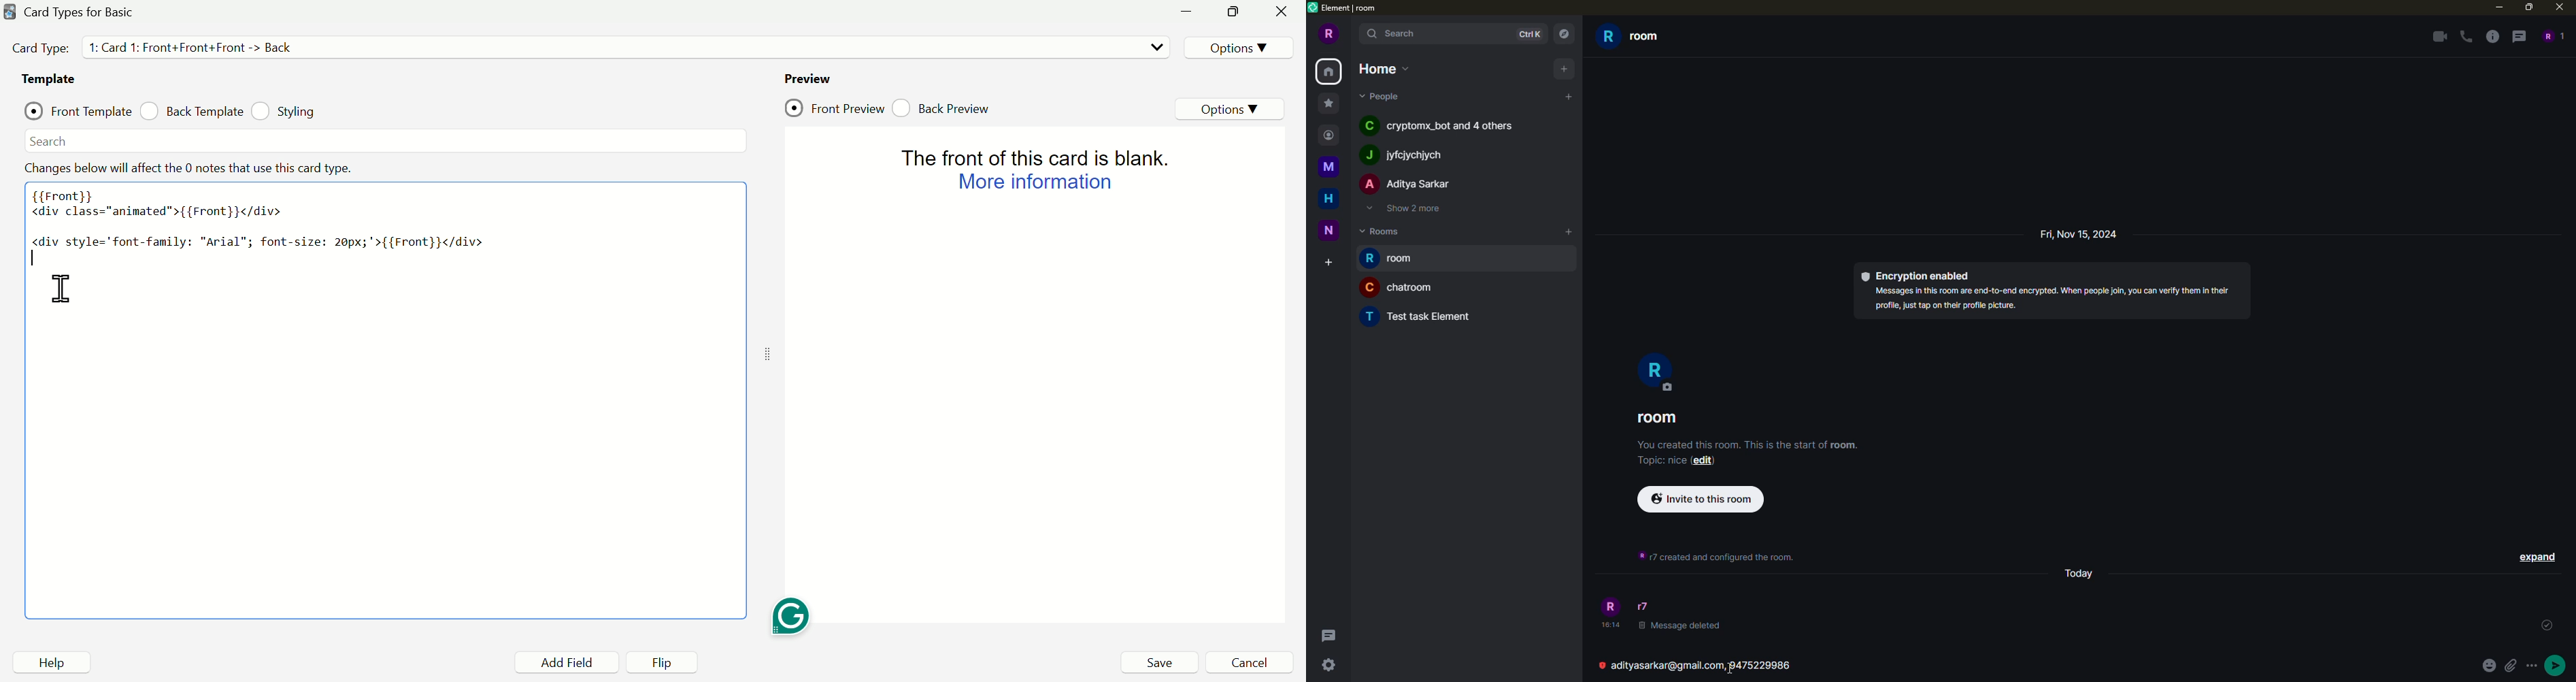  Describe the element at coordinates (765, 355) in the screenshot. I see `Drag Handle` at that location.